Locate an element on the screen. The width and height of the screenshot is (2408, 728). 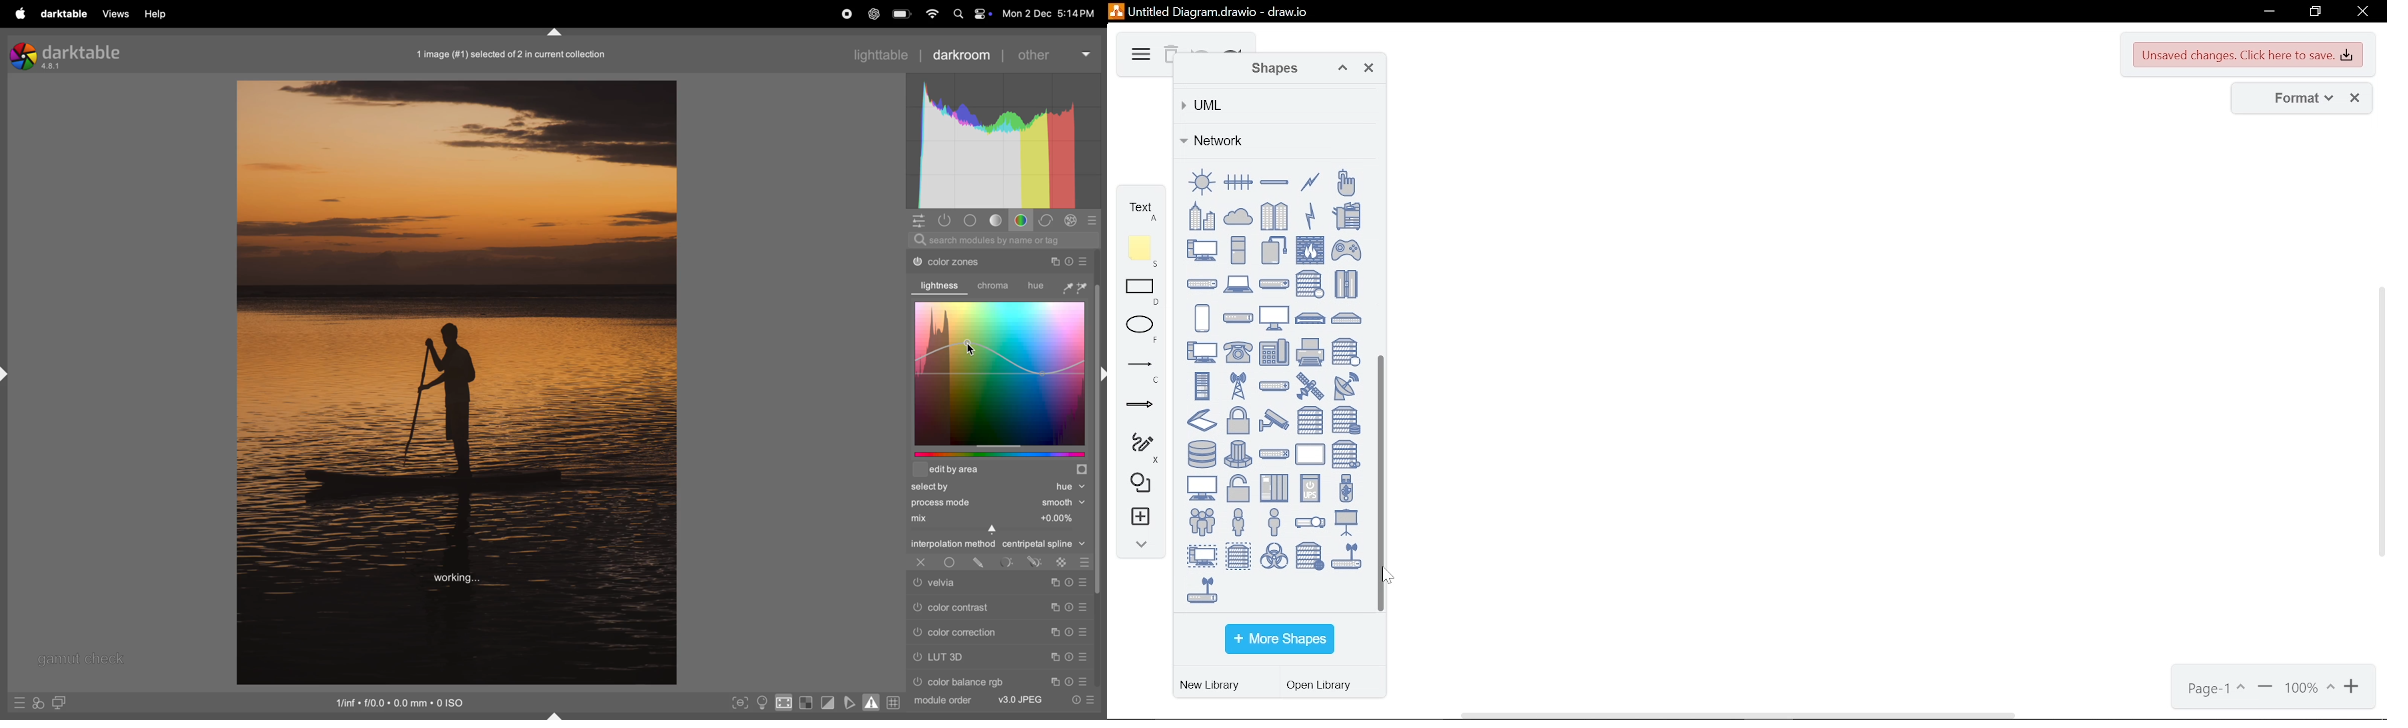
styles is located at coordinates (38, 703).